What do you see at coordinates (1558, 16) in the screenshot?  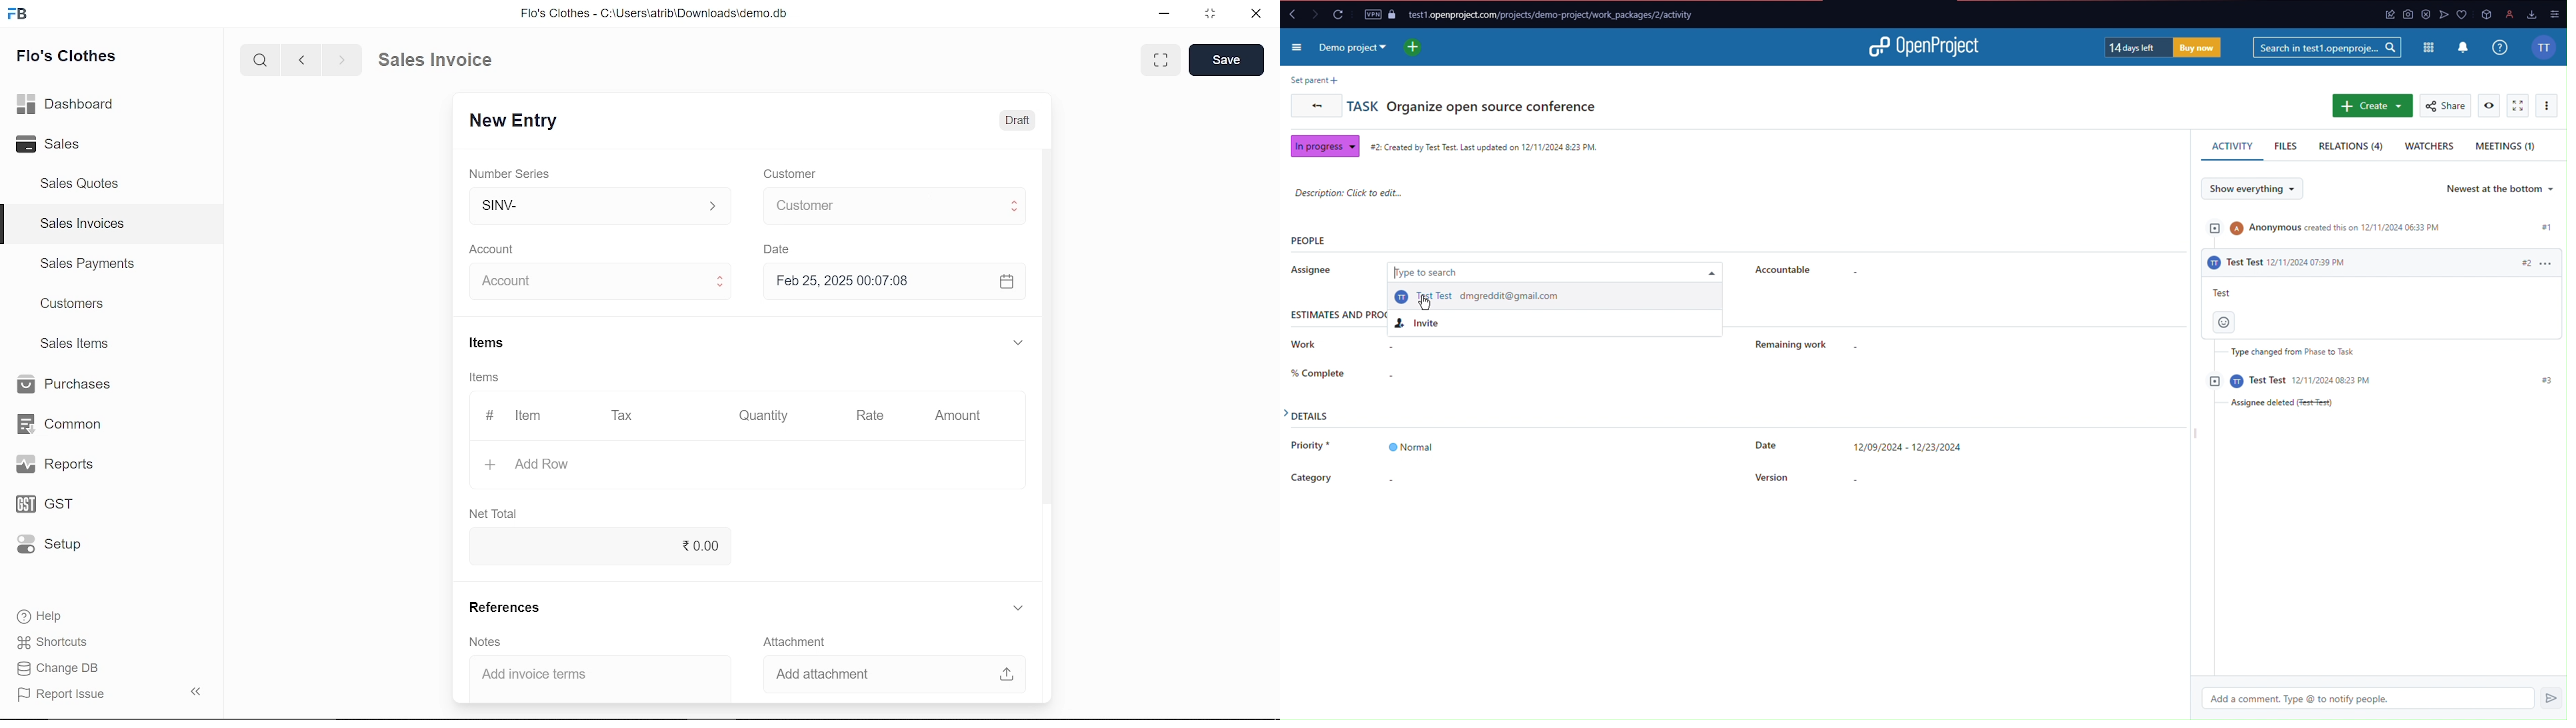 I see `Website URL` at bounding box center [1558, 16].